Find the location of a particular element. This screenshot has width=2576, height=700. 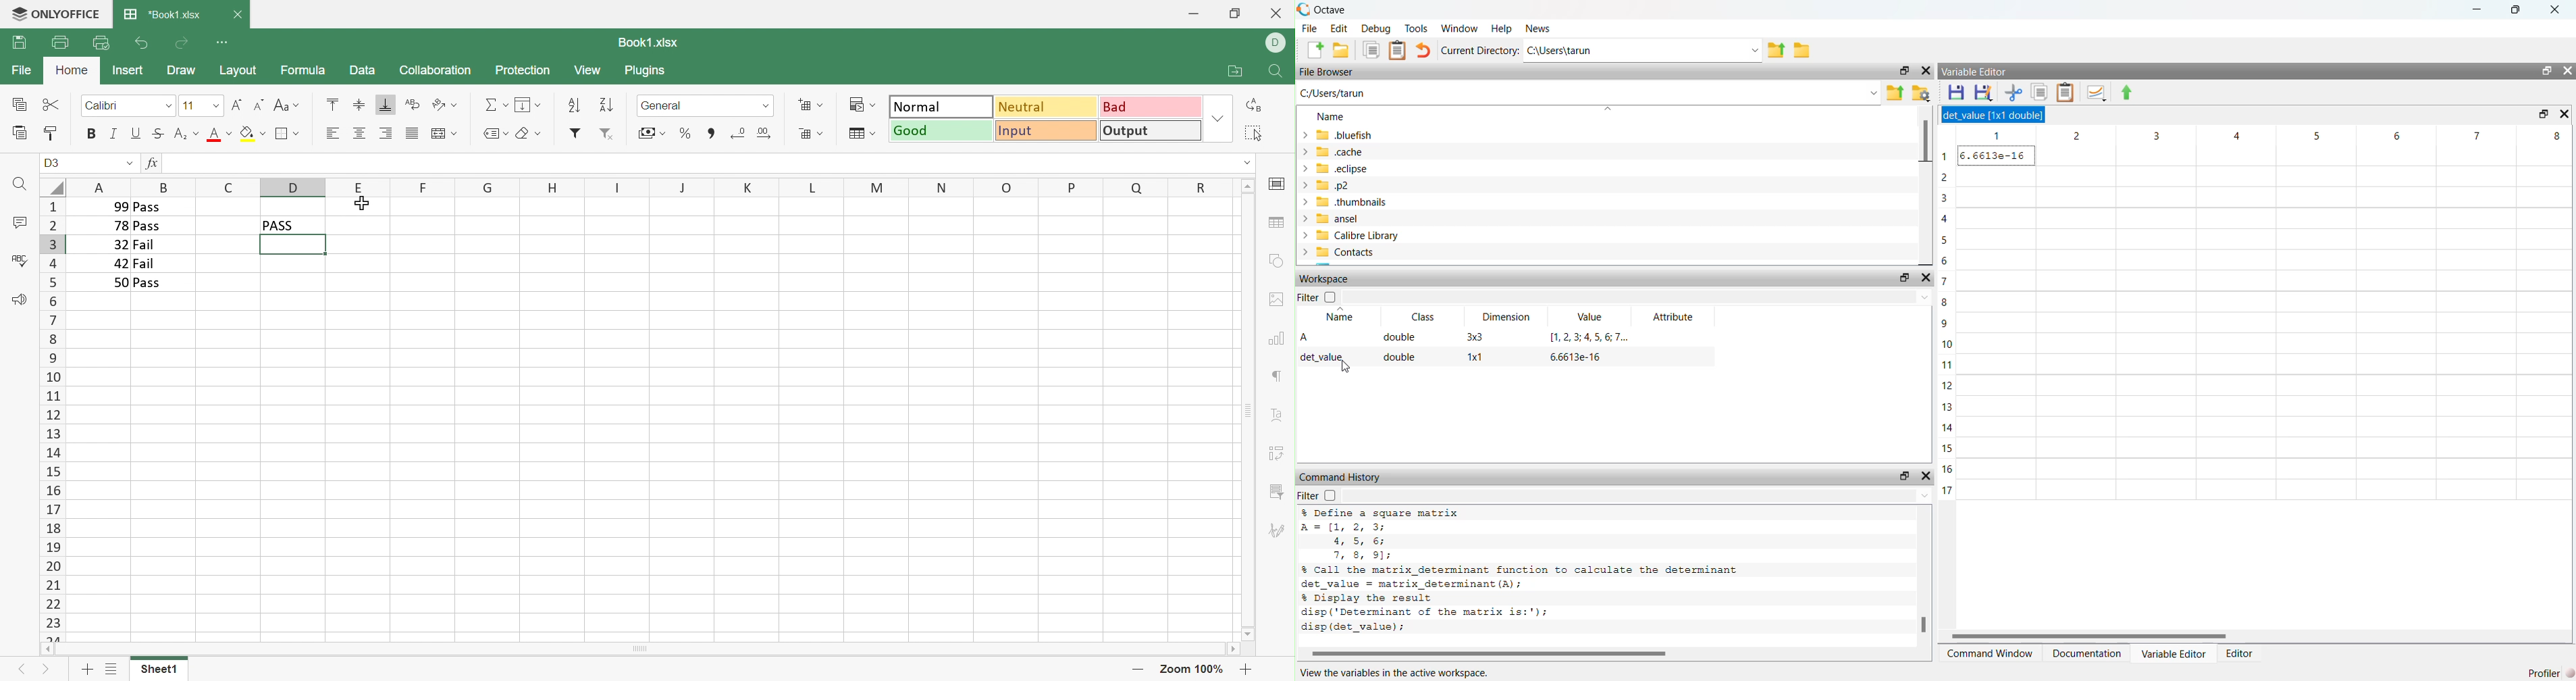

ansel is located at coordinates (1332, 219).